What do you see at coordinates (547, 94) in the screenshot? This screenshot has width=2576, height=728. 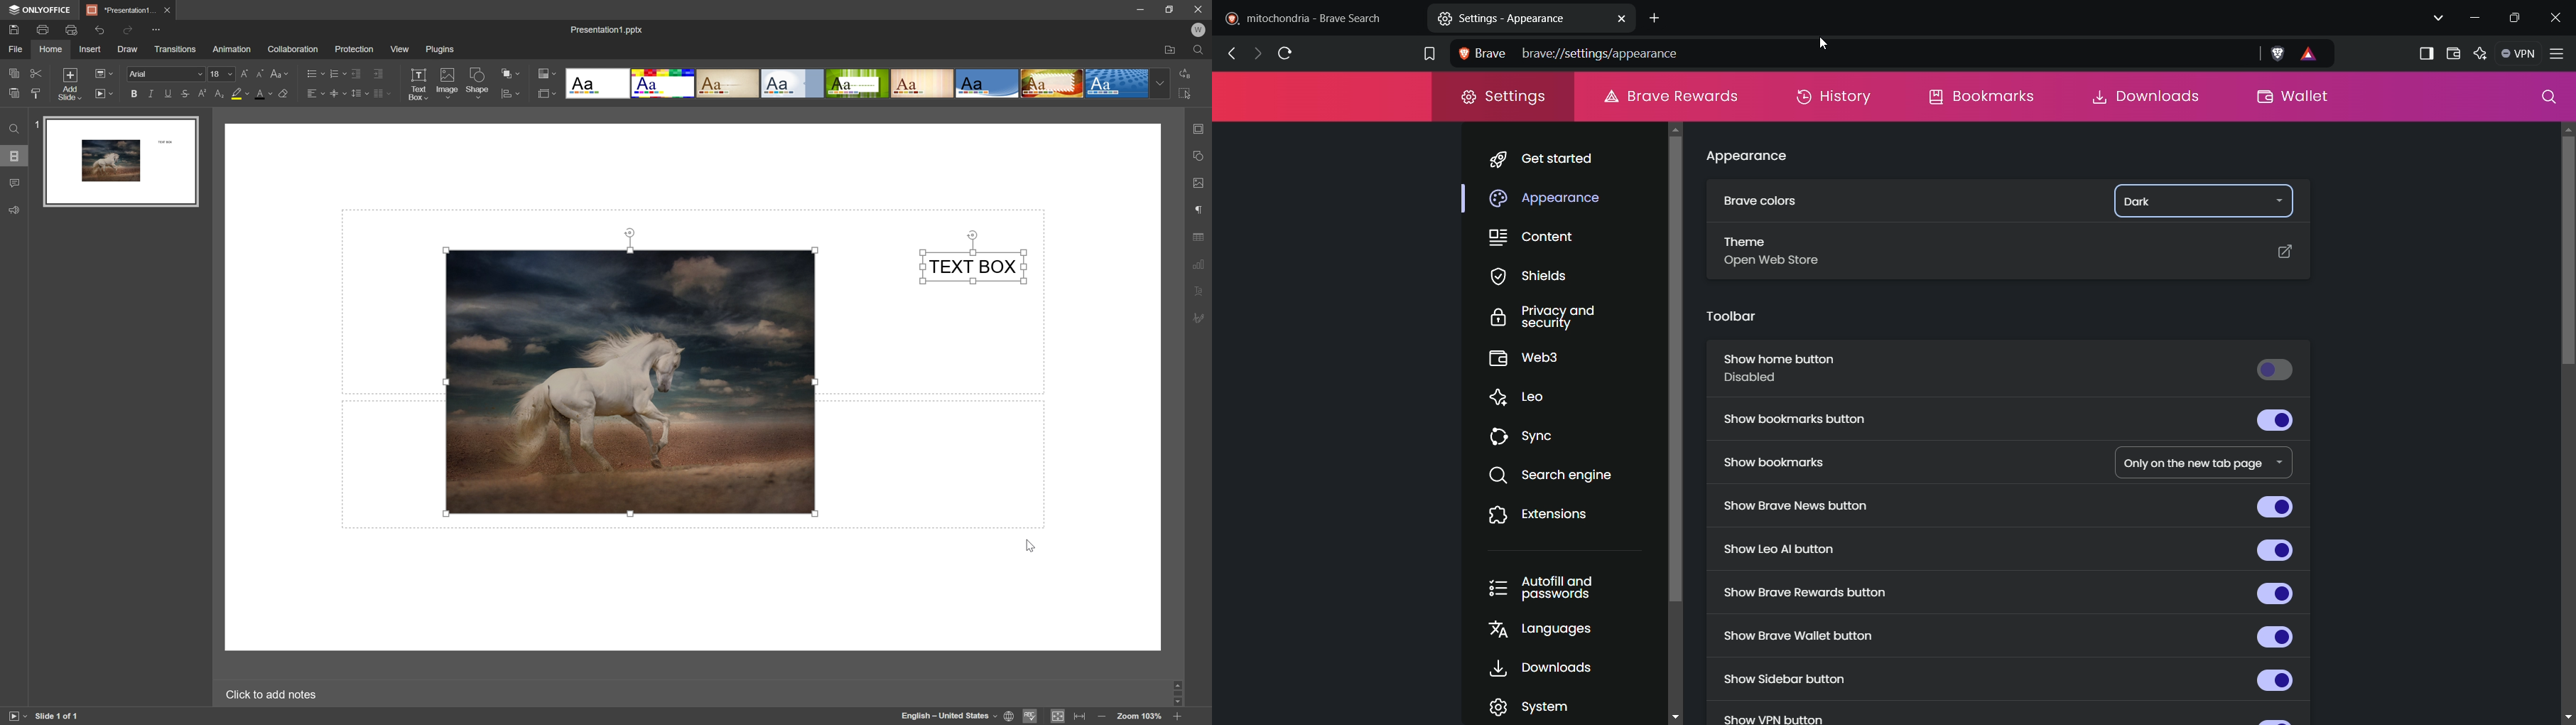 I see `select slide size` at bounding box center [547, 94].